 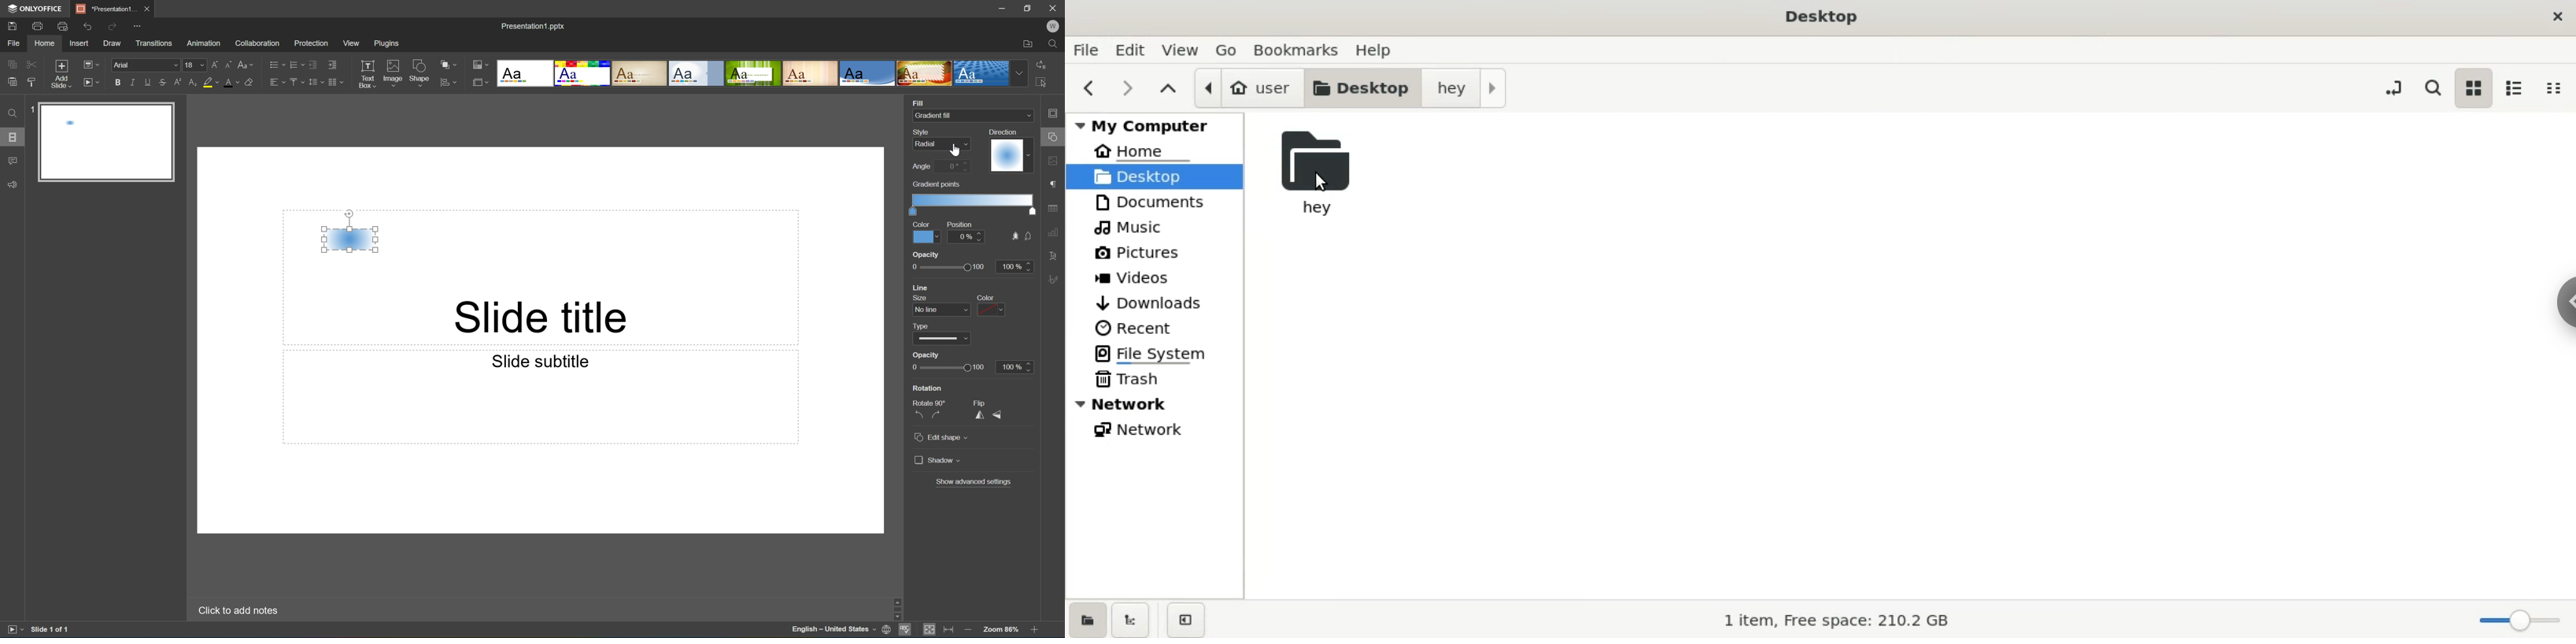 What do you see at coordinates (38, 26) in the screenshot?
I see `Print file` at bounding box center [38, 26].